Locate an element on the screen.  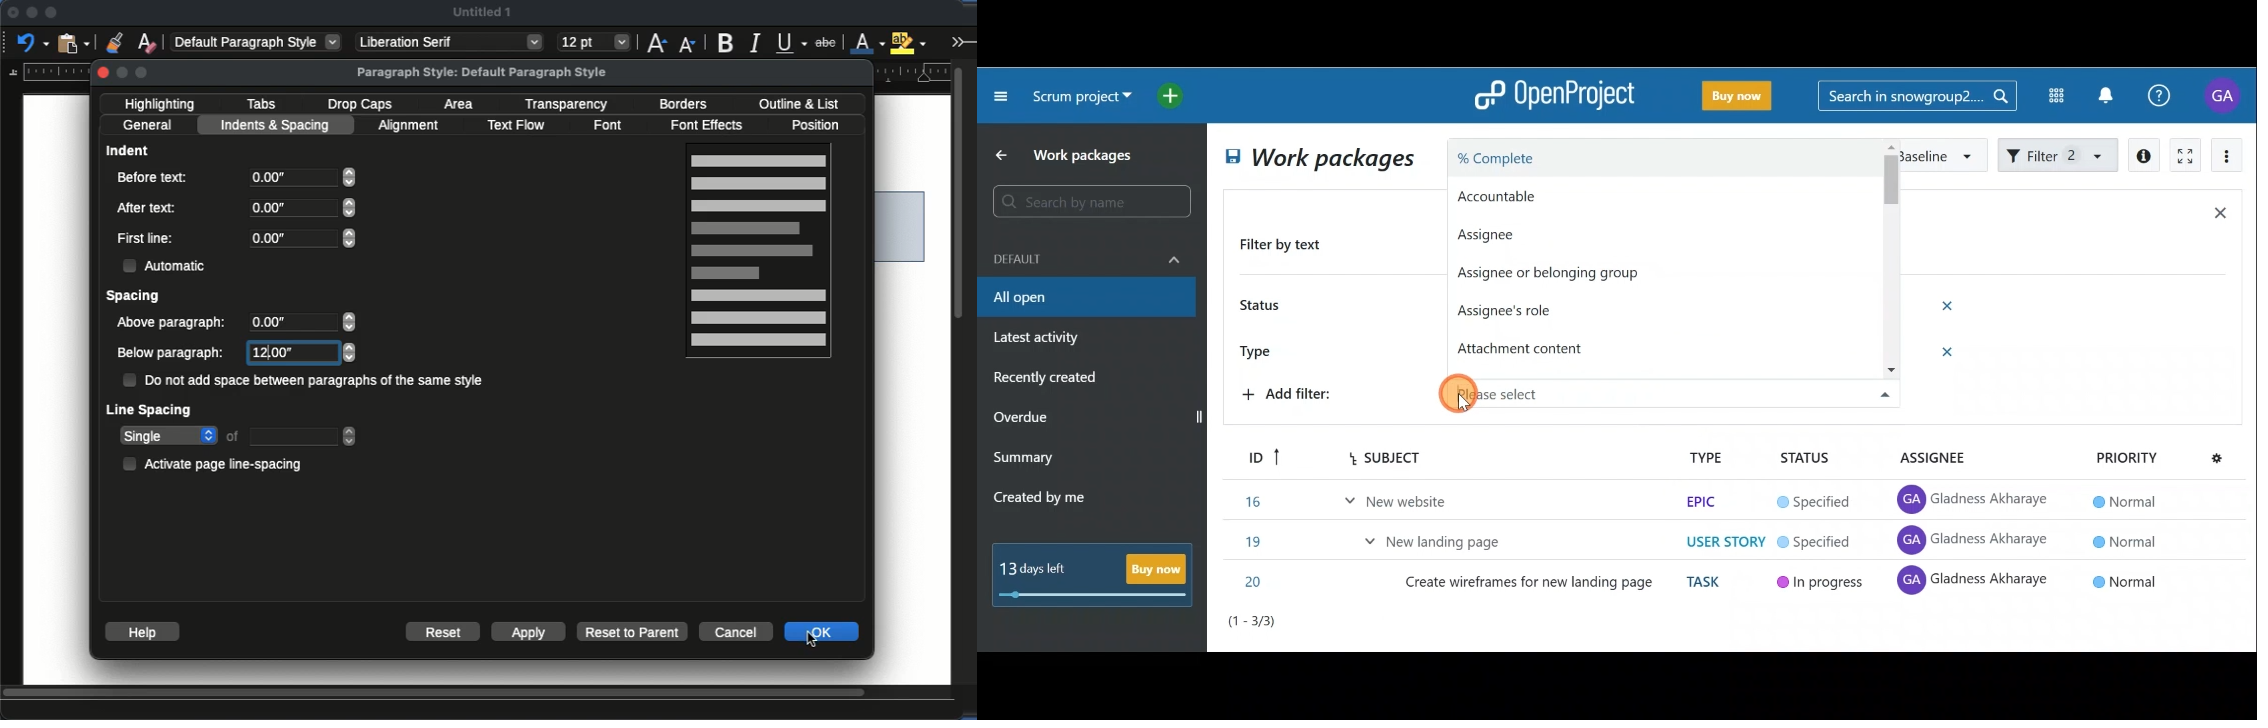
click is located at coordinates (818, 639).